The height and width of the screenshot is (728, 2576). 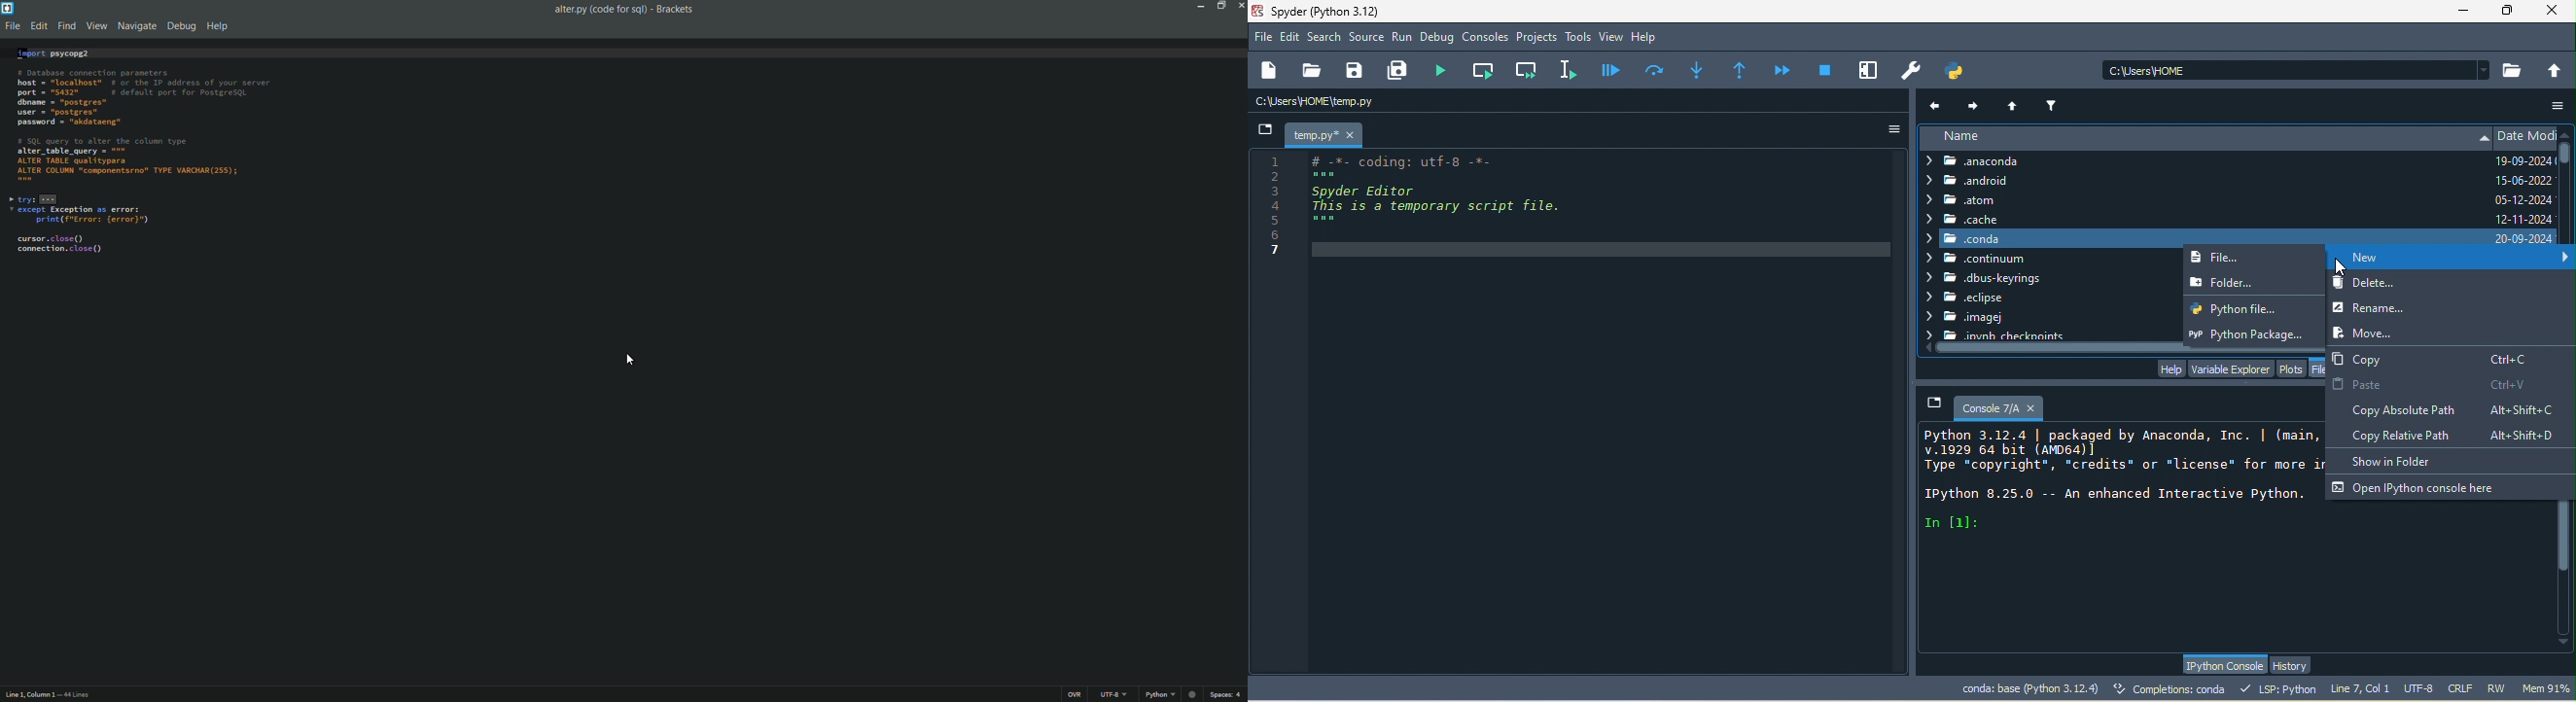 I want to click on search, so click(x=1325, y=37).